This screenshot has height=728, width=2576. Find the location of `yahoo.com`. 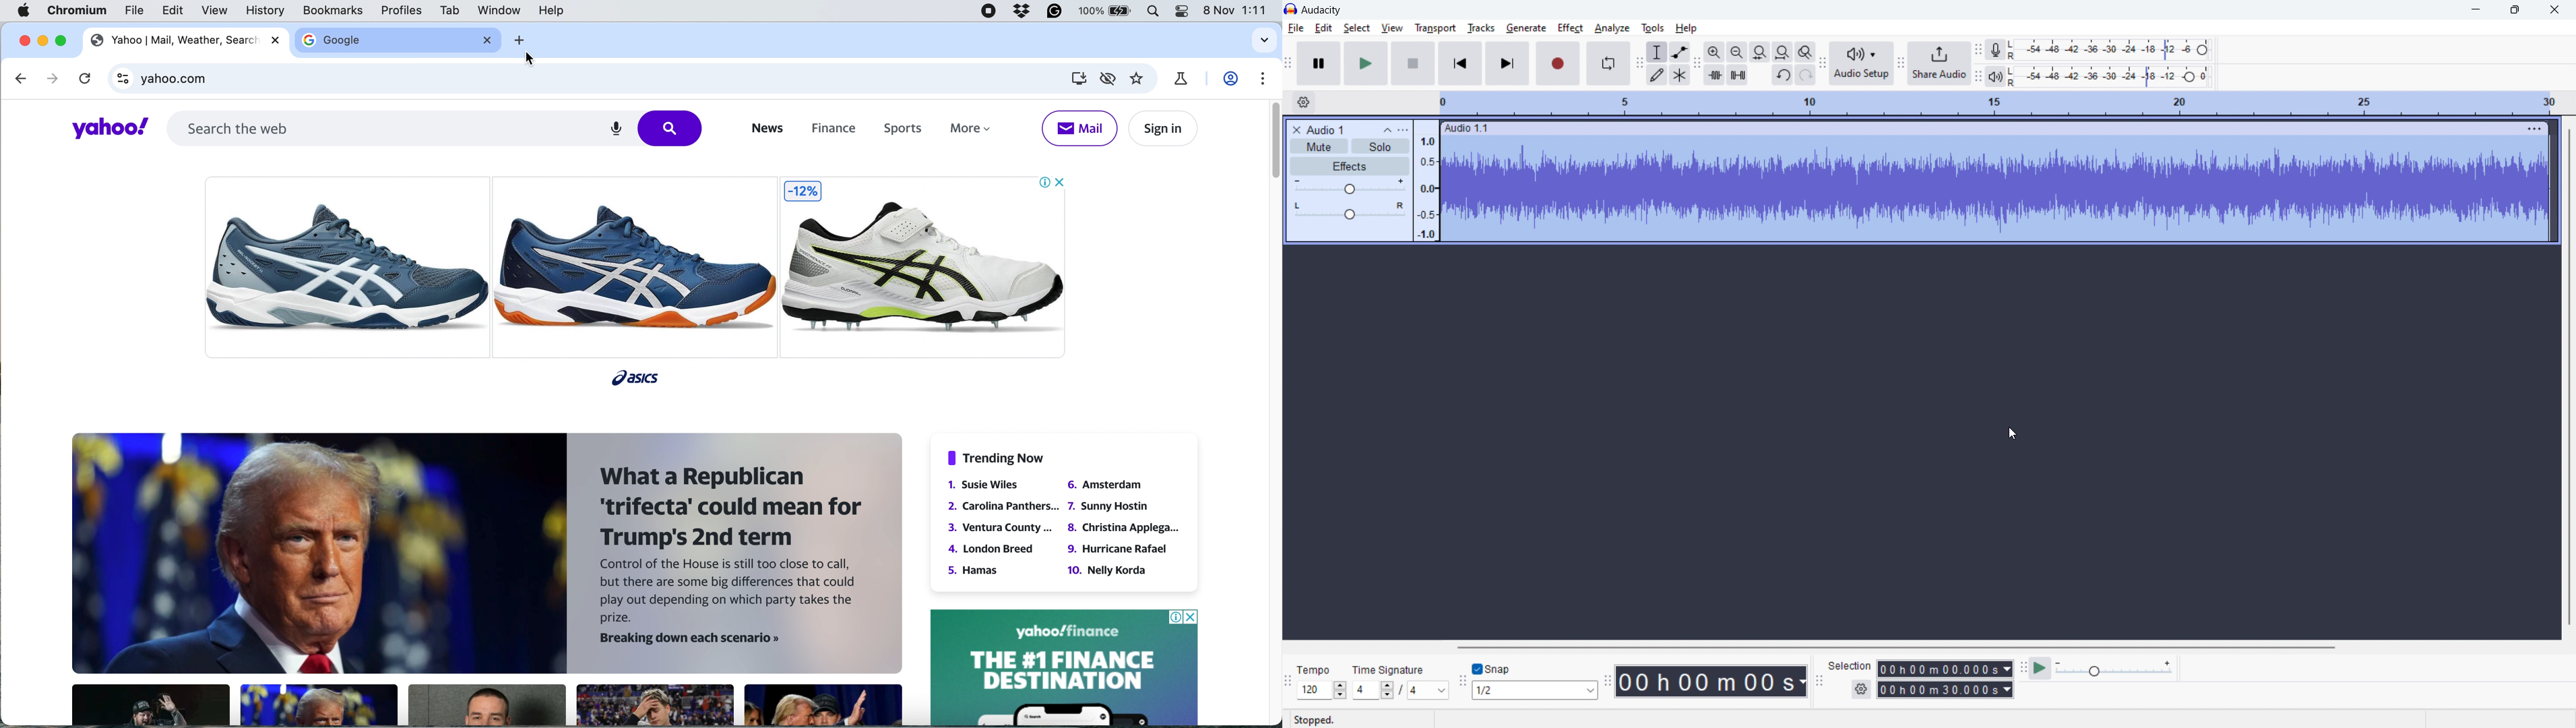

yahoo.com is located at coordinates (597, 81).